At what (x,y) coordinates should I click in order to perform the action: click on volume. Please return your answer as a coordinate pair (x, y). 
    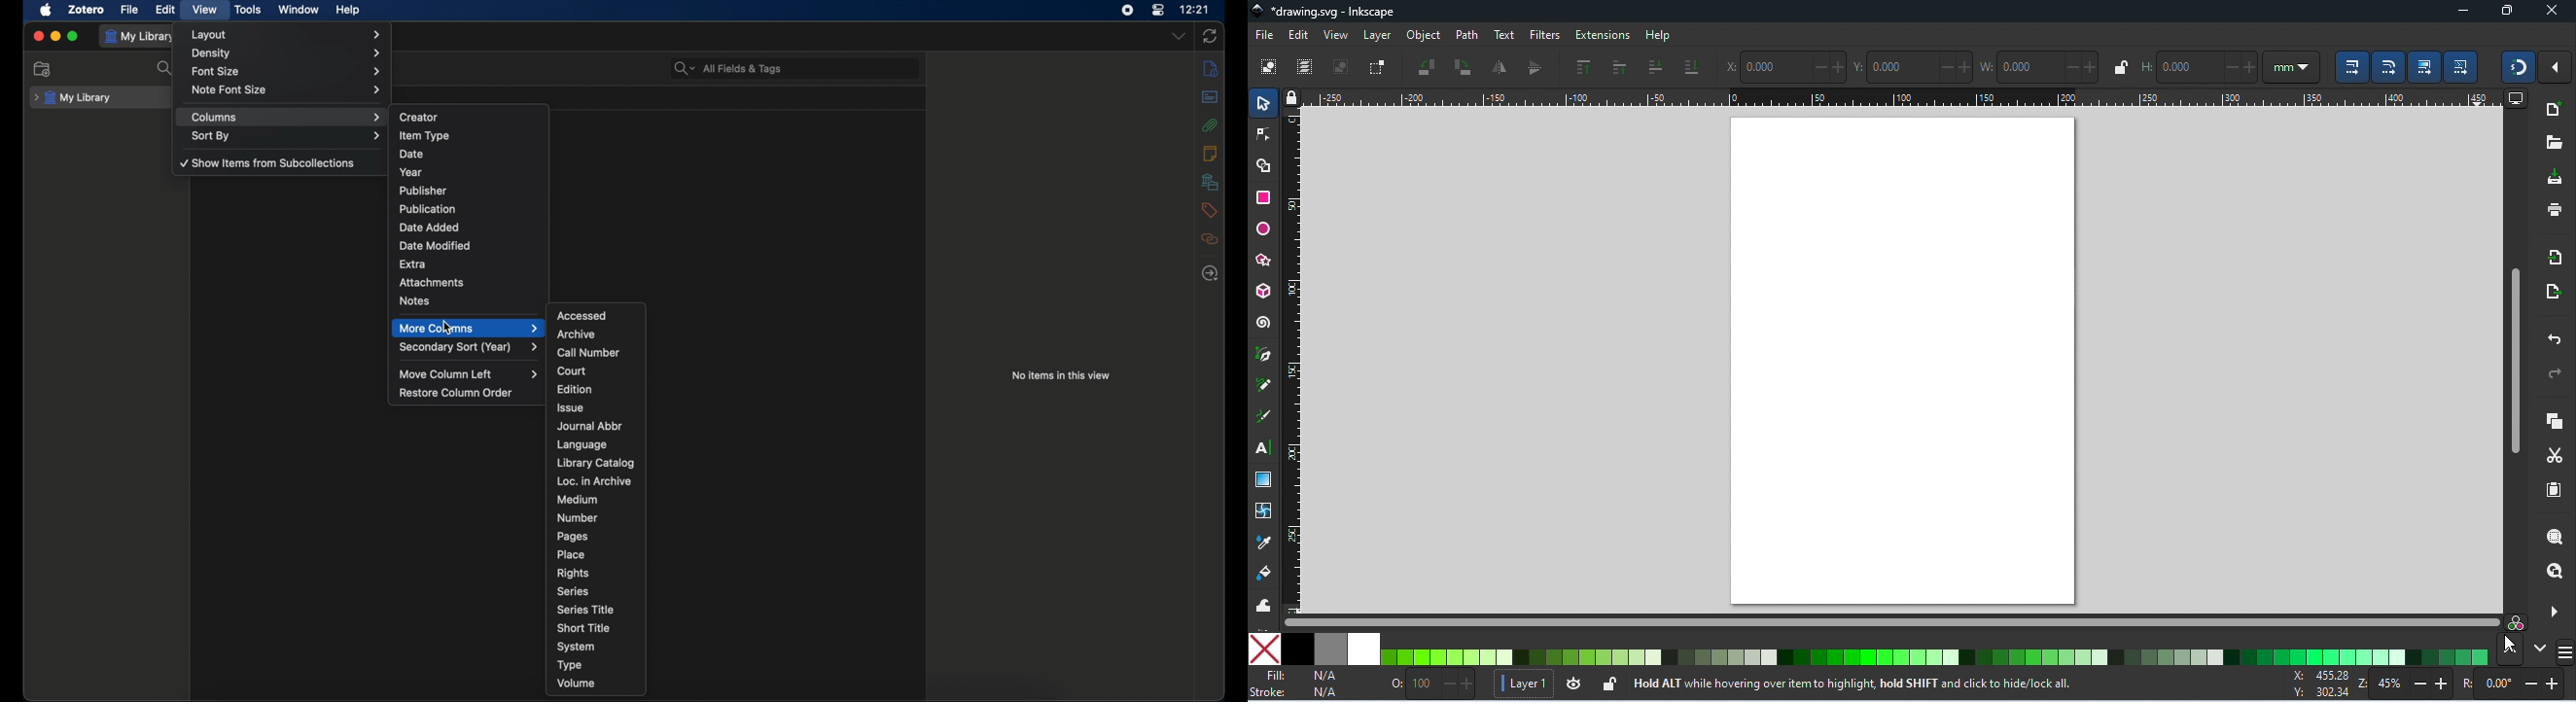
    Looking at the image, I should click on (576, 684).